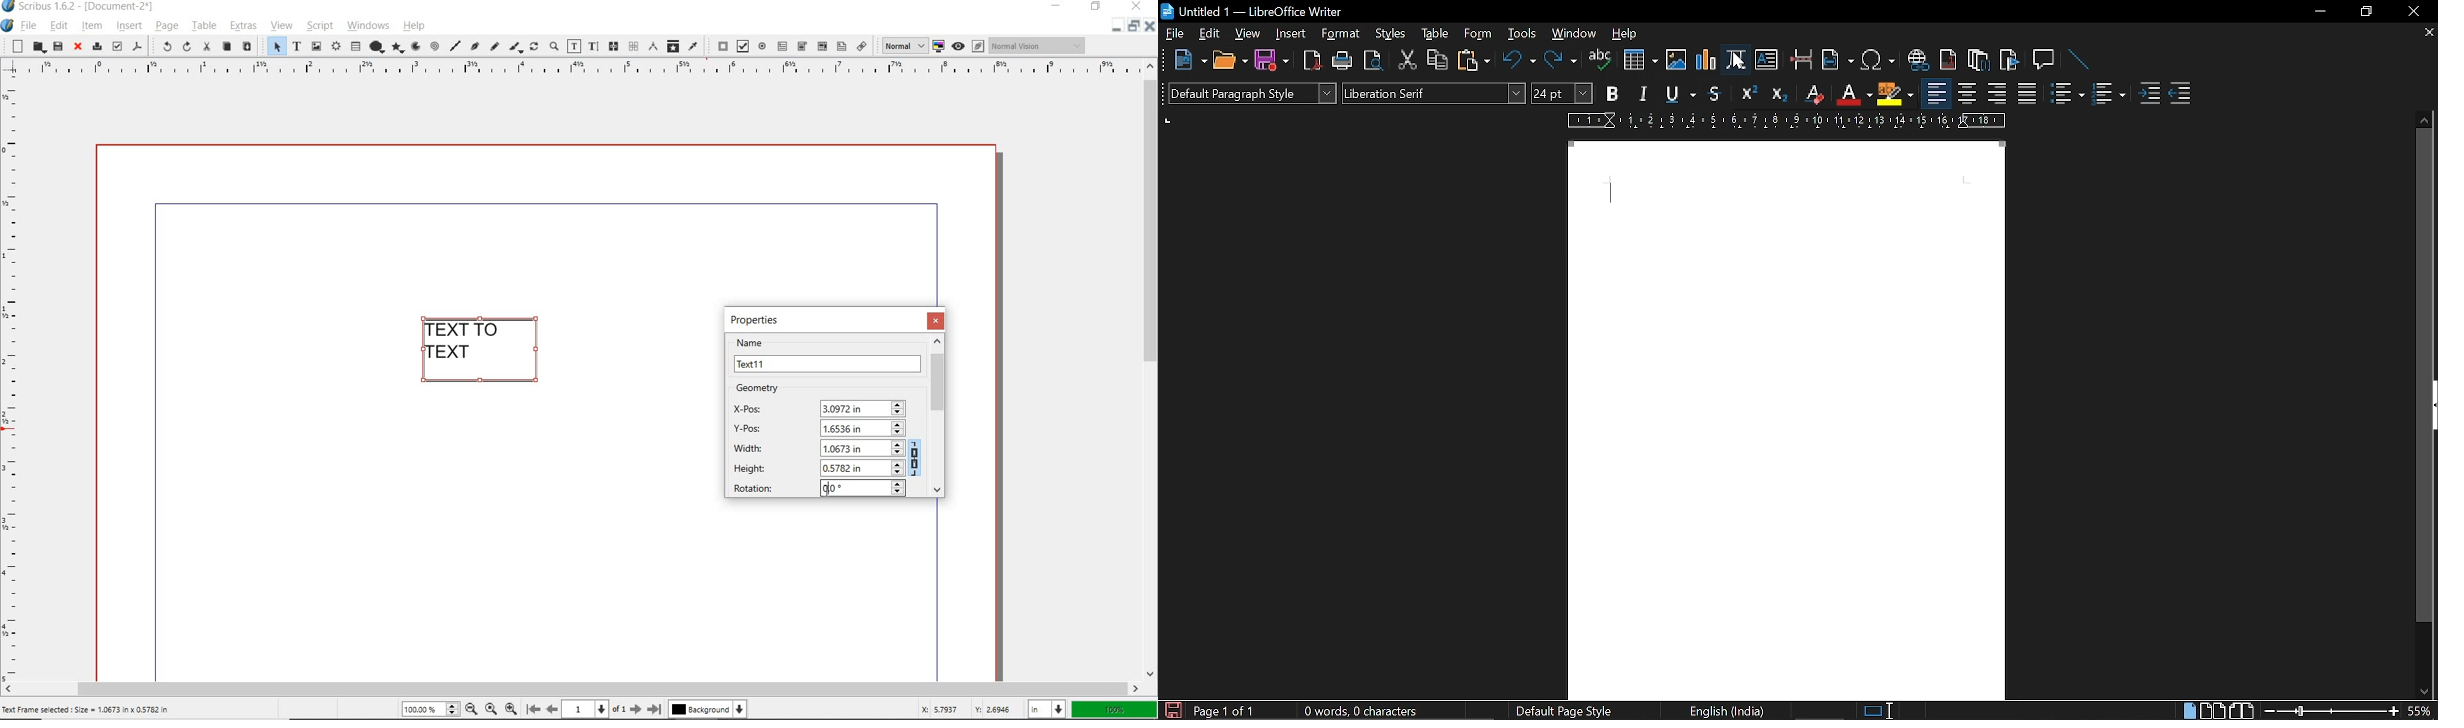 This screenshot has height=728, width=2464. What do you see at coordinates (1291, 34) in the screenshot?
I see `insert` at bounding box center [1291, 34].